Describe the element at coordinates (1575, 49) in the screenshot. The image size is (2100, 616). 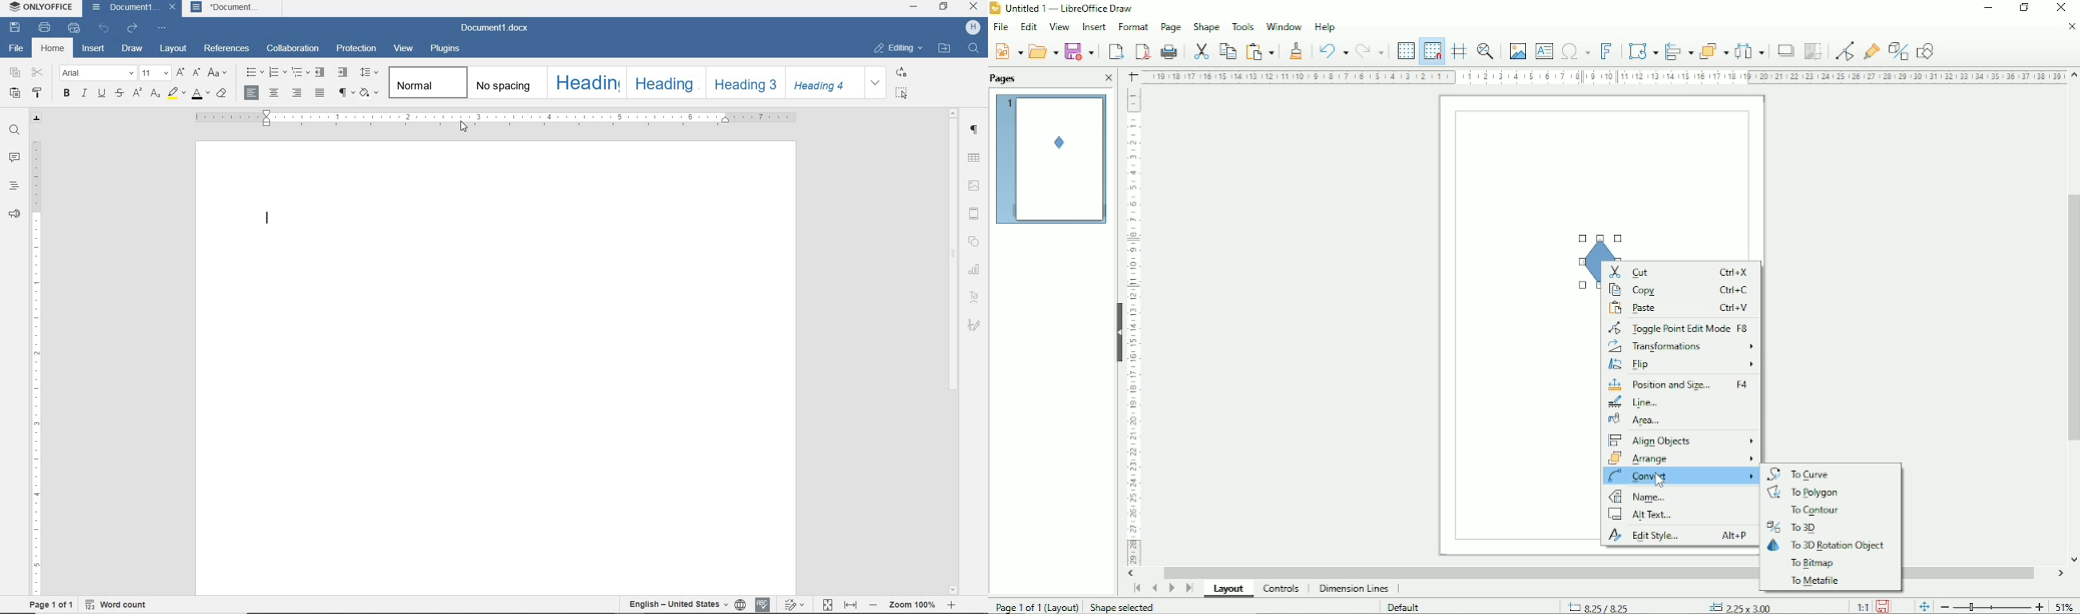
I see `Insert special characters` at that location.